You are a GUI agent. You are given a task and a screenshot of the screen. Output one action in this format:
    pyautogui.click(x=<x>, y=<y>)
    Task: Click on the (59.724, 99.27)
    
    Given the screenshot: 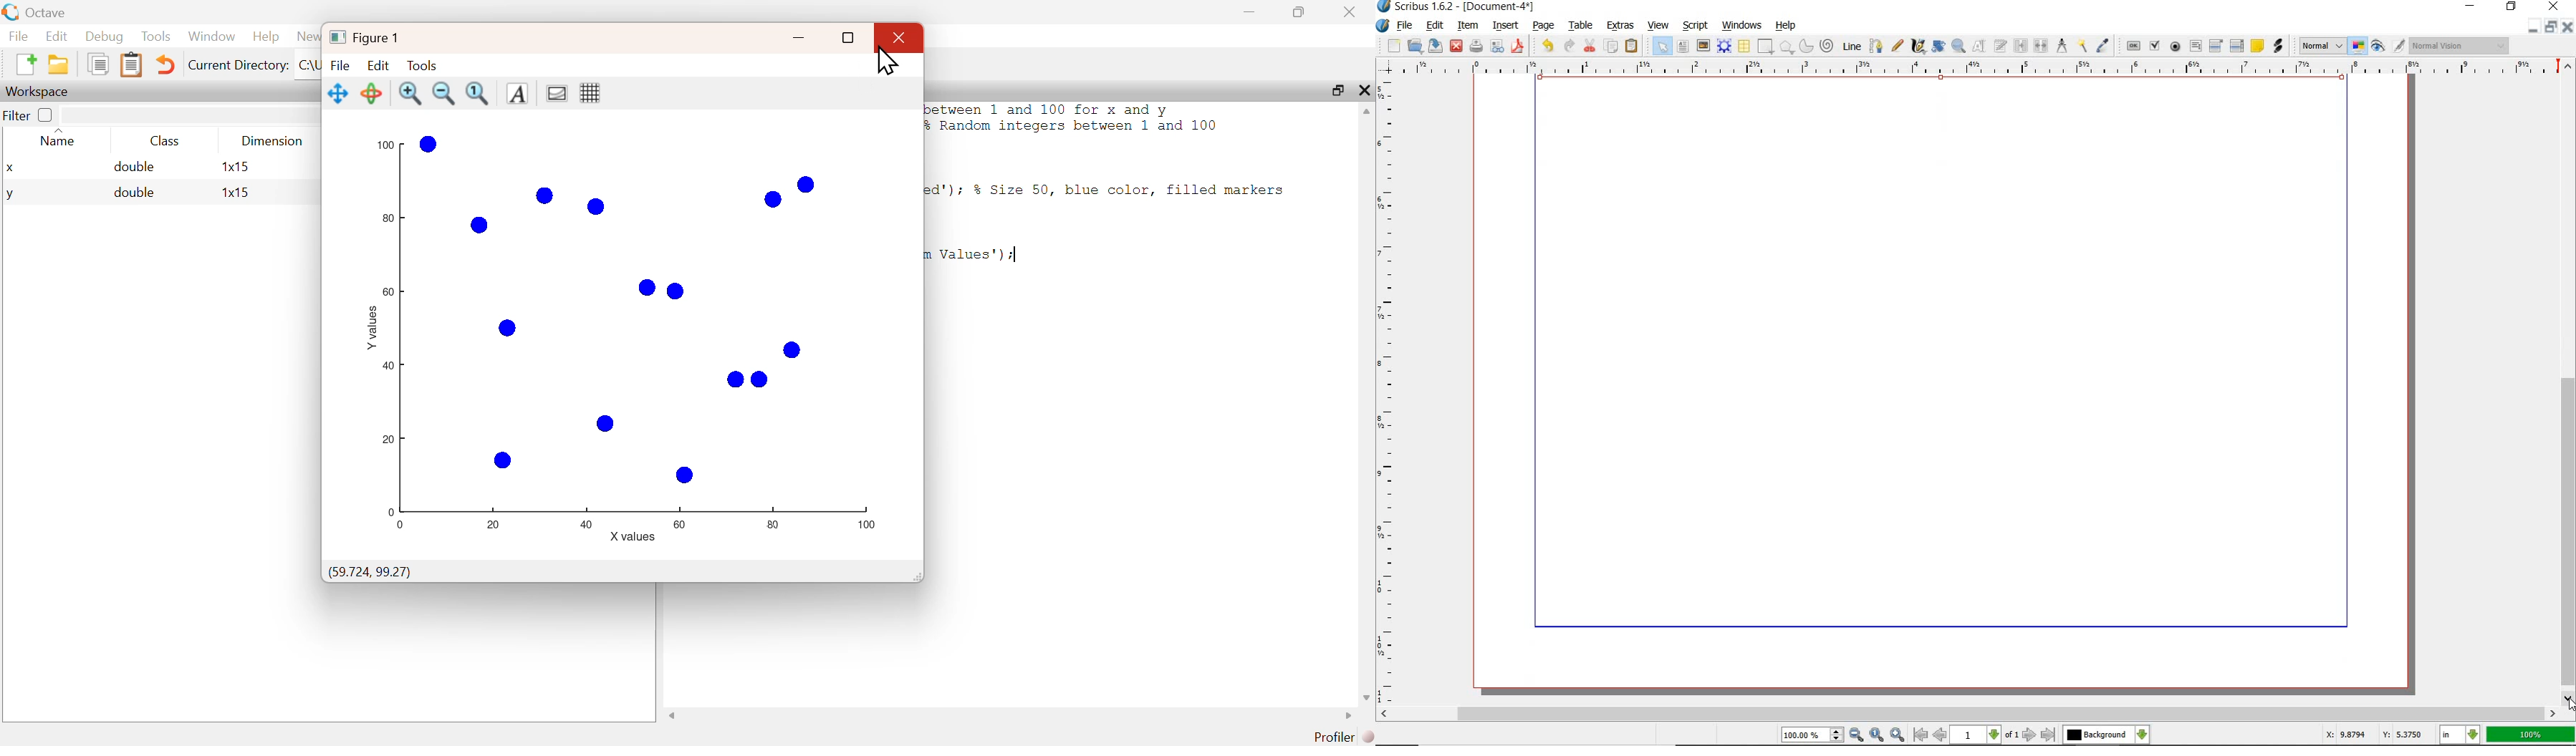 What is the action you would take?
    pyautogui.click(x=370, y=573)
    